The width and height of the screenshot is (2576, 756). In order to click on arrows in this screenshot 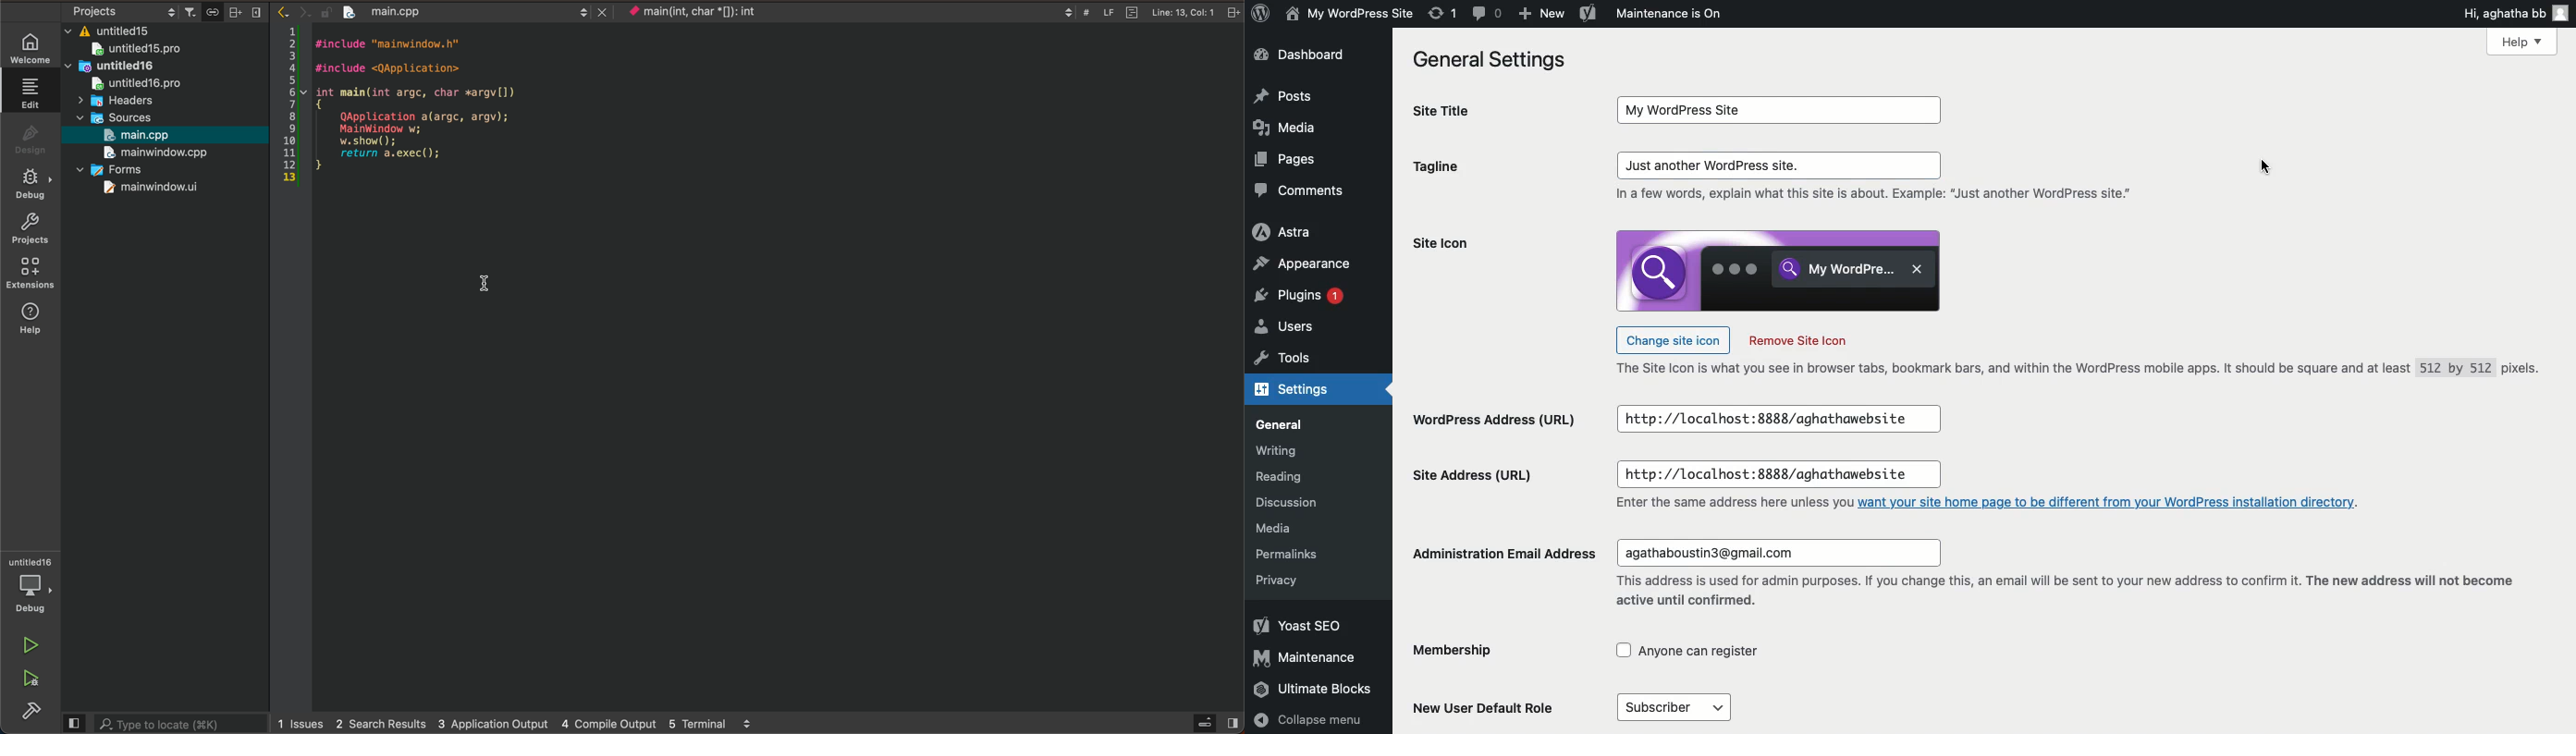, I will do `click(291, 13)`.